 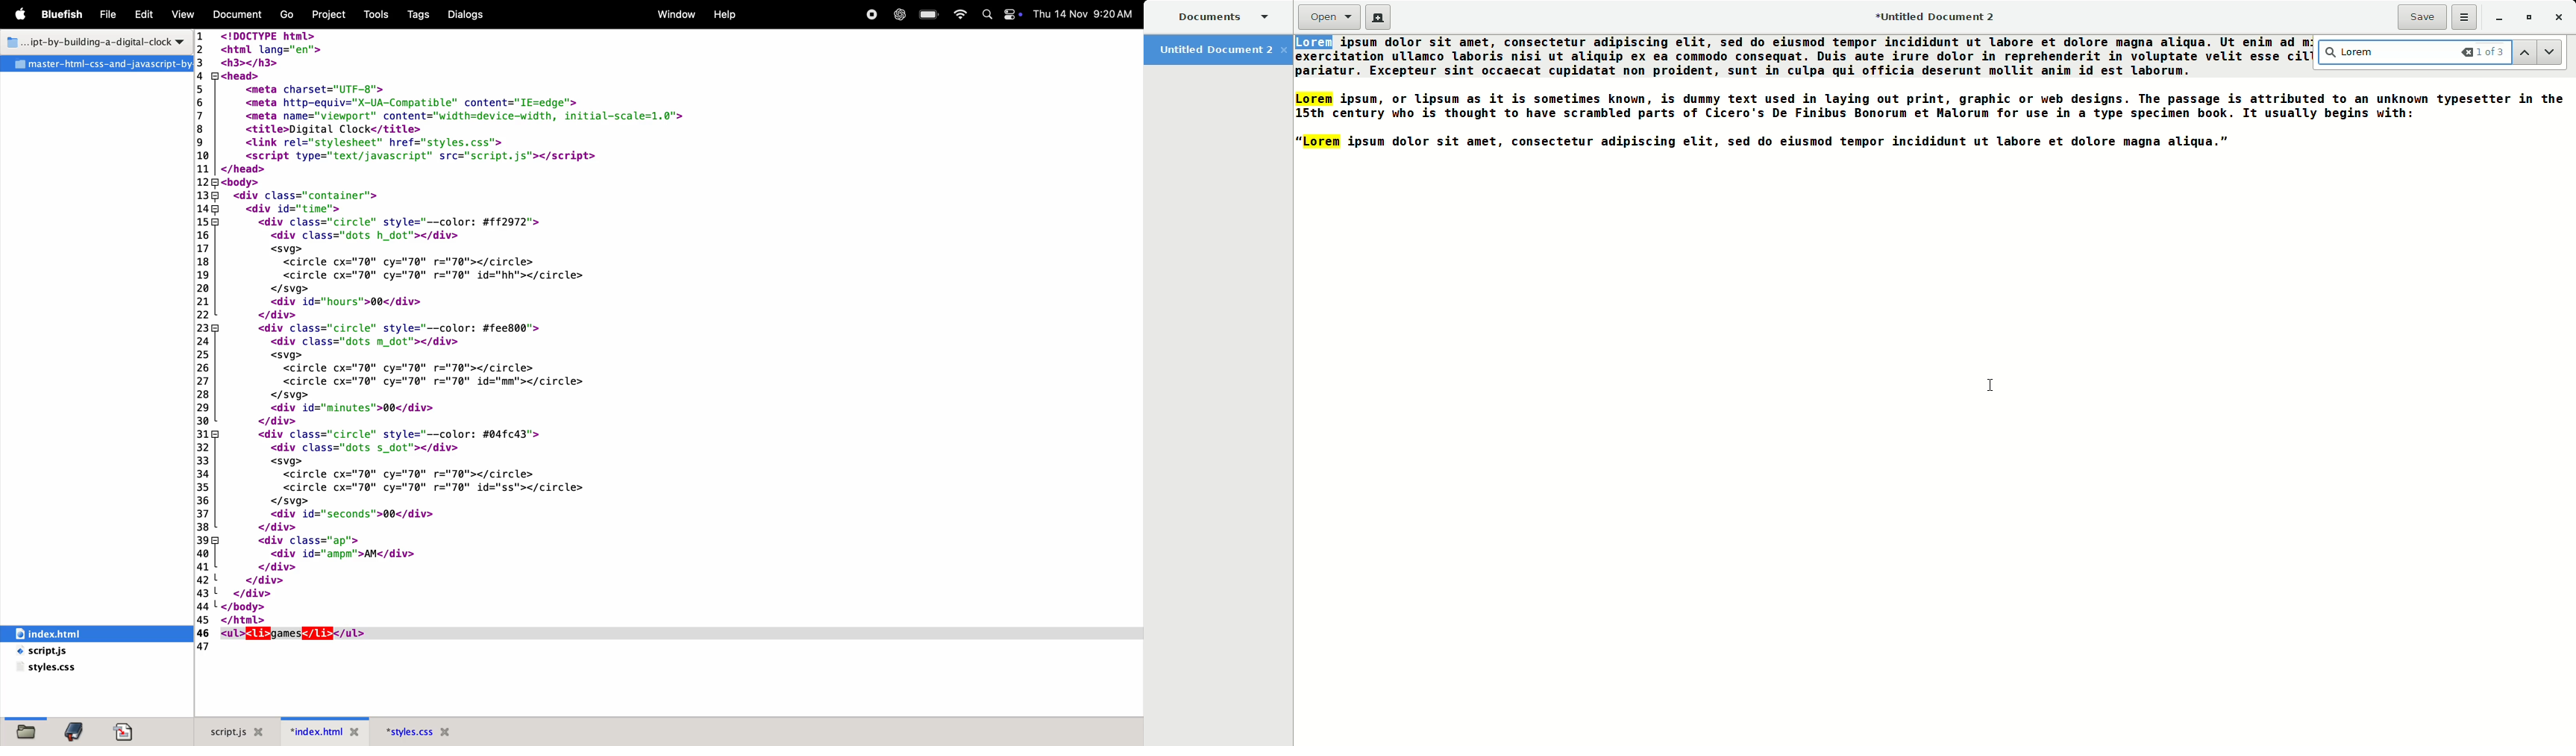 I want to click on Down, so click(x=2557, y=52).